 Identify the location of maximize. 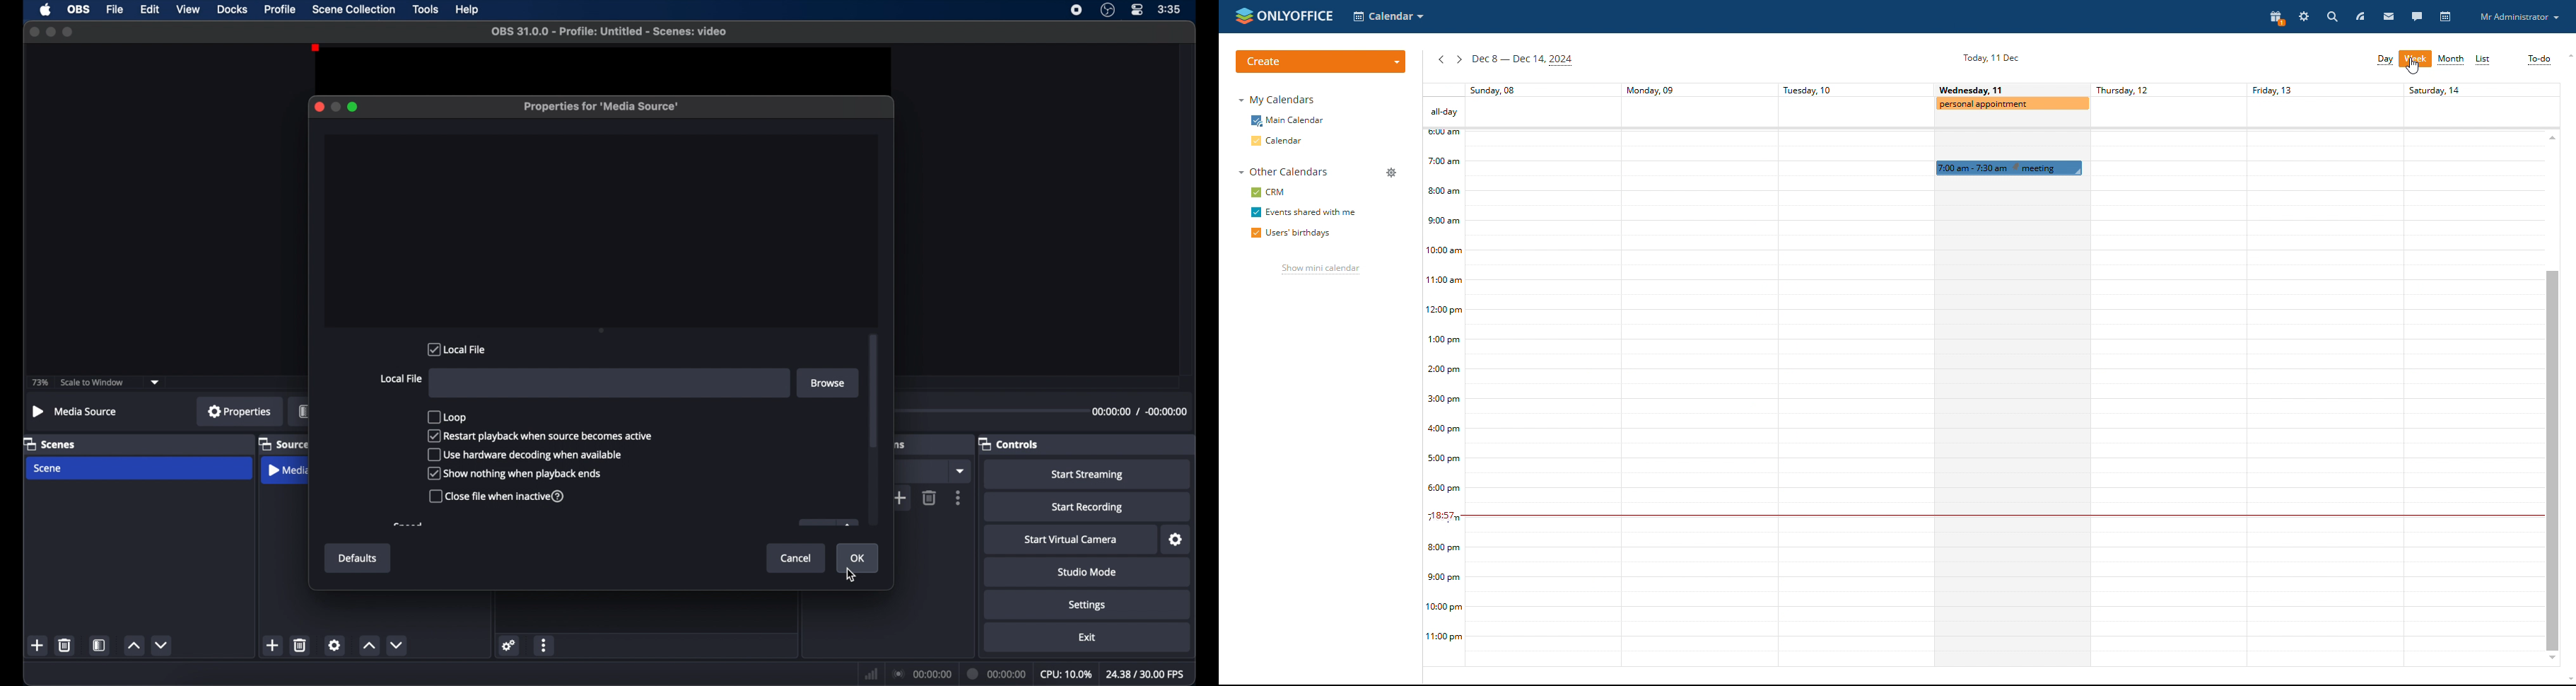
(354, 107).